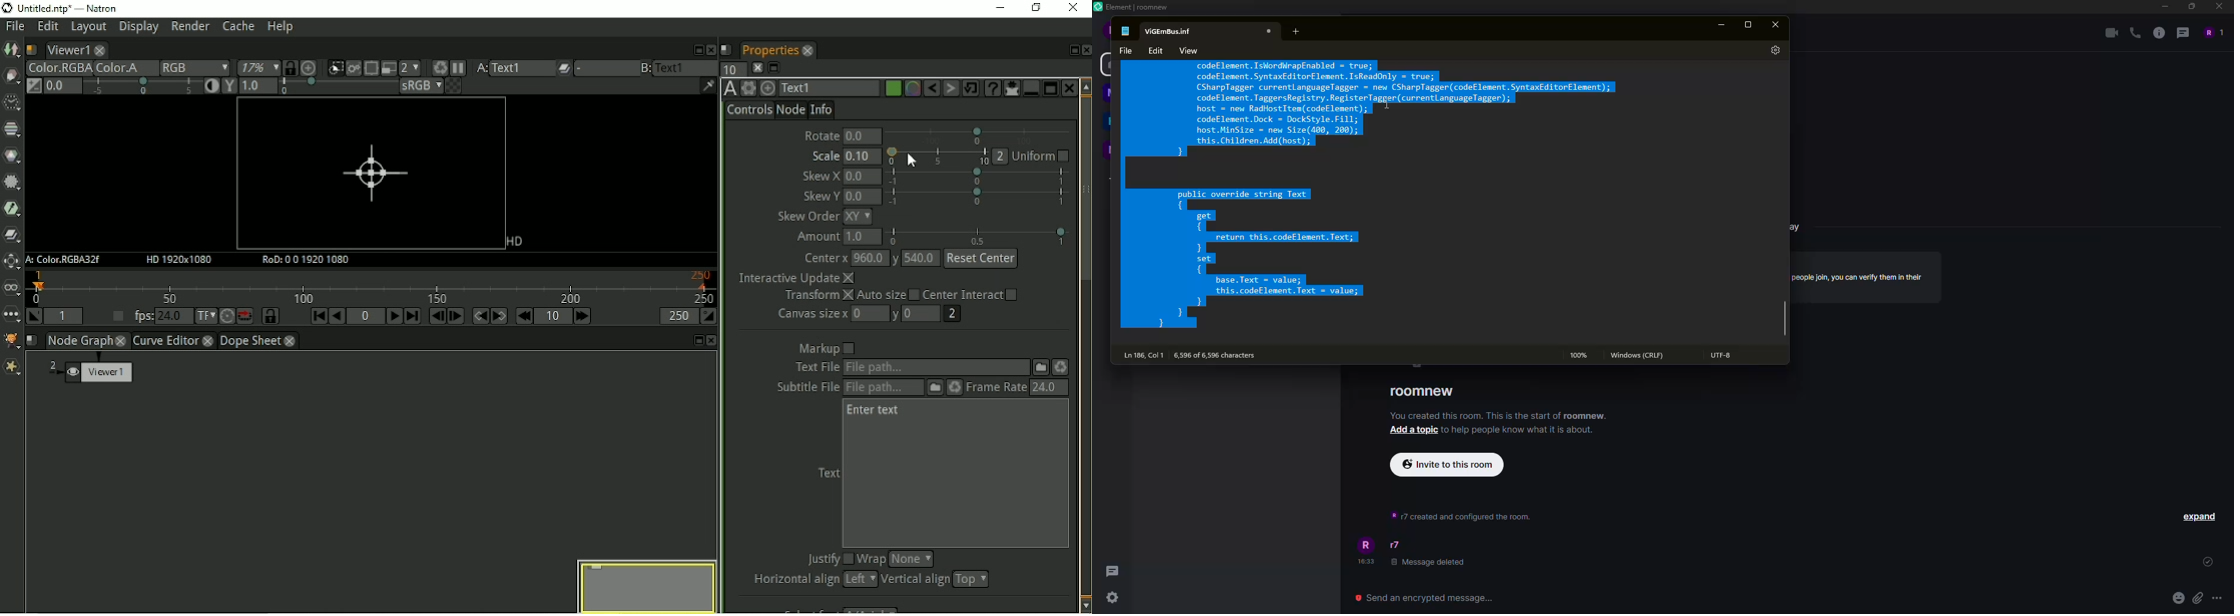 Image resolution: width=2240 pixels, height=616 pixels. I want to click on line, so click(1144, 355).